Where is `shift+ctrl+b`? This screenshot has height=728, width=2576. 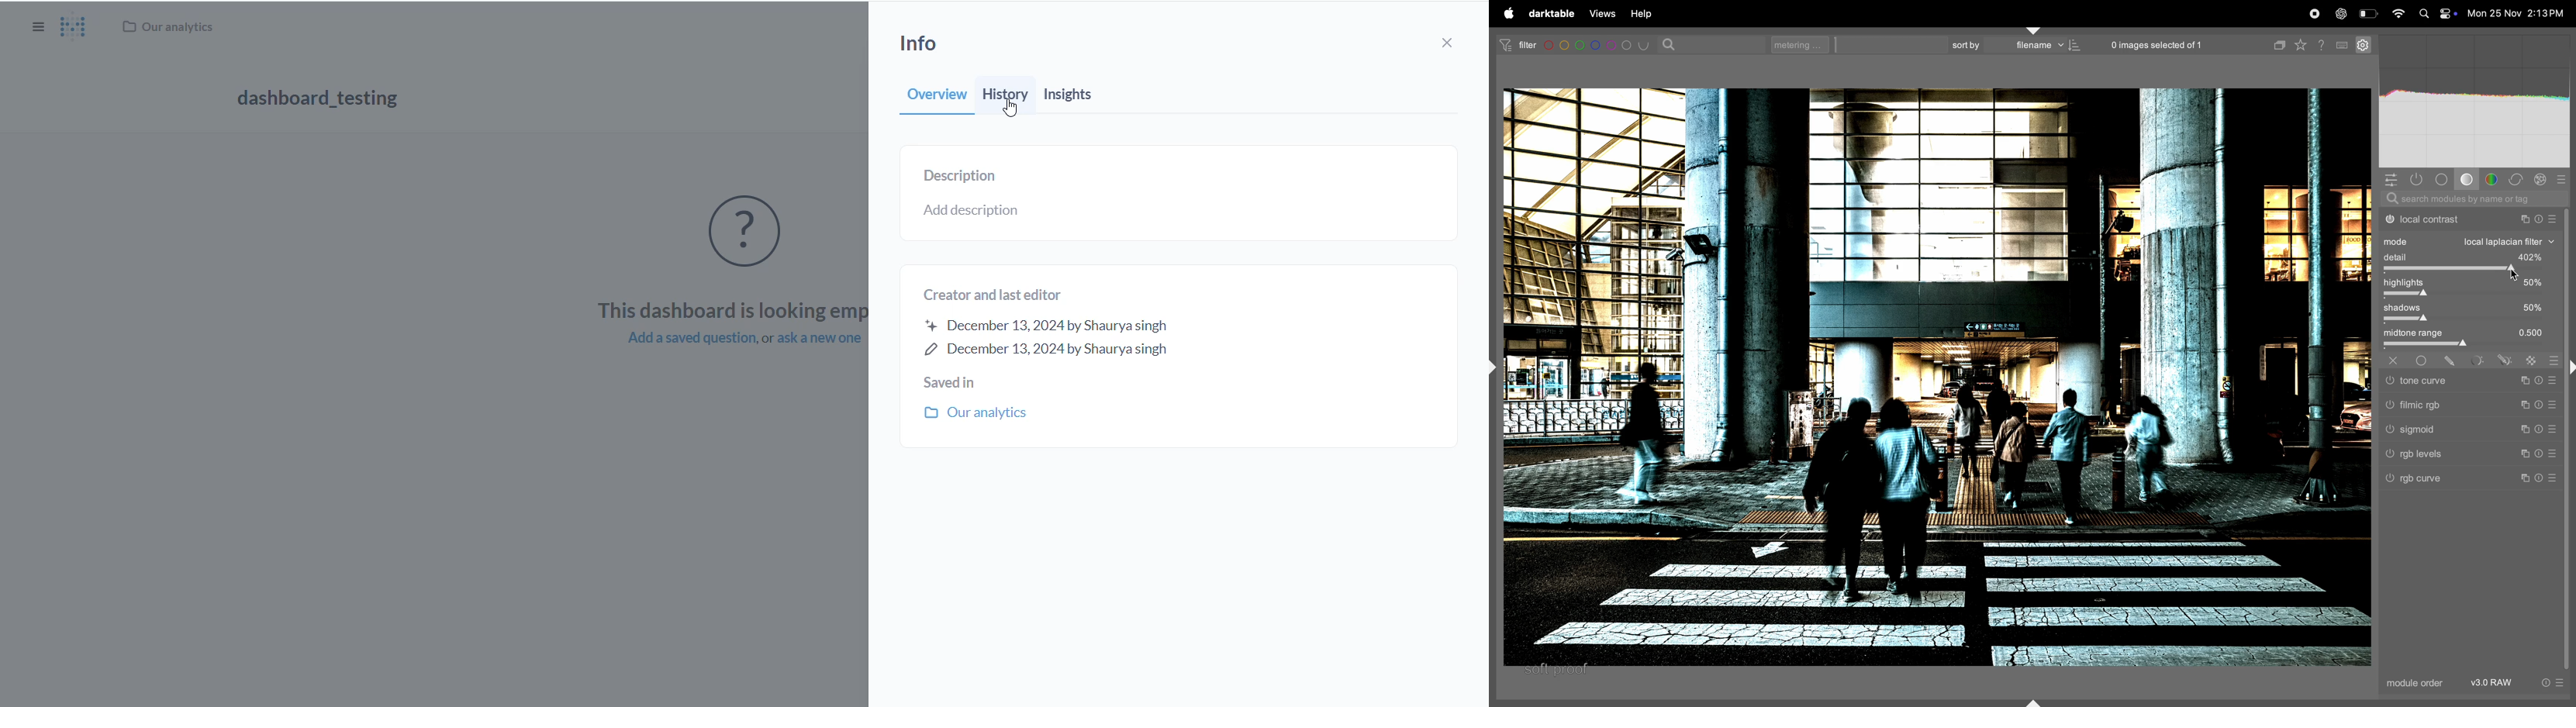
shift+ctrl+b is located at coordinates (2034, 702).